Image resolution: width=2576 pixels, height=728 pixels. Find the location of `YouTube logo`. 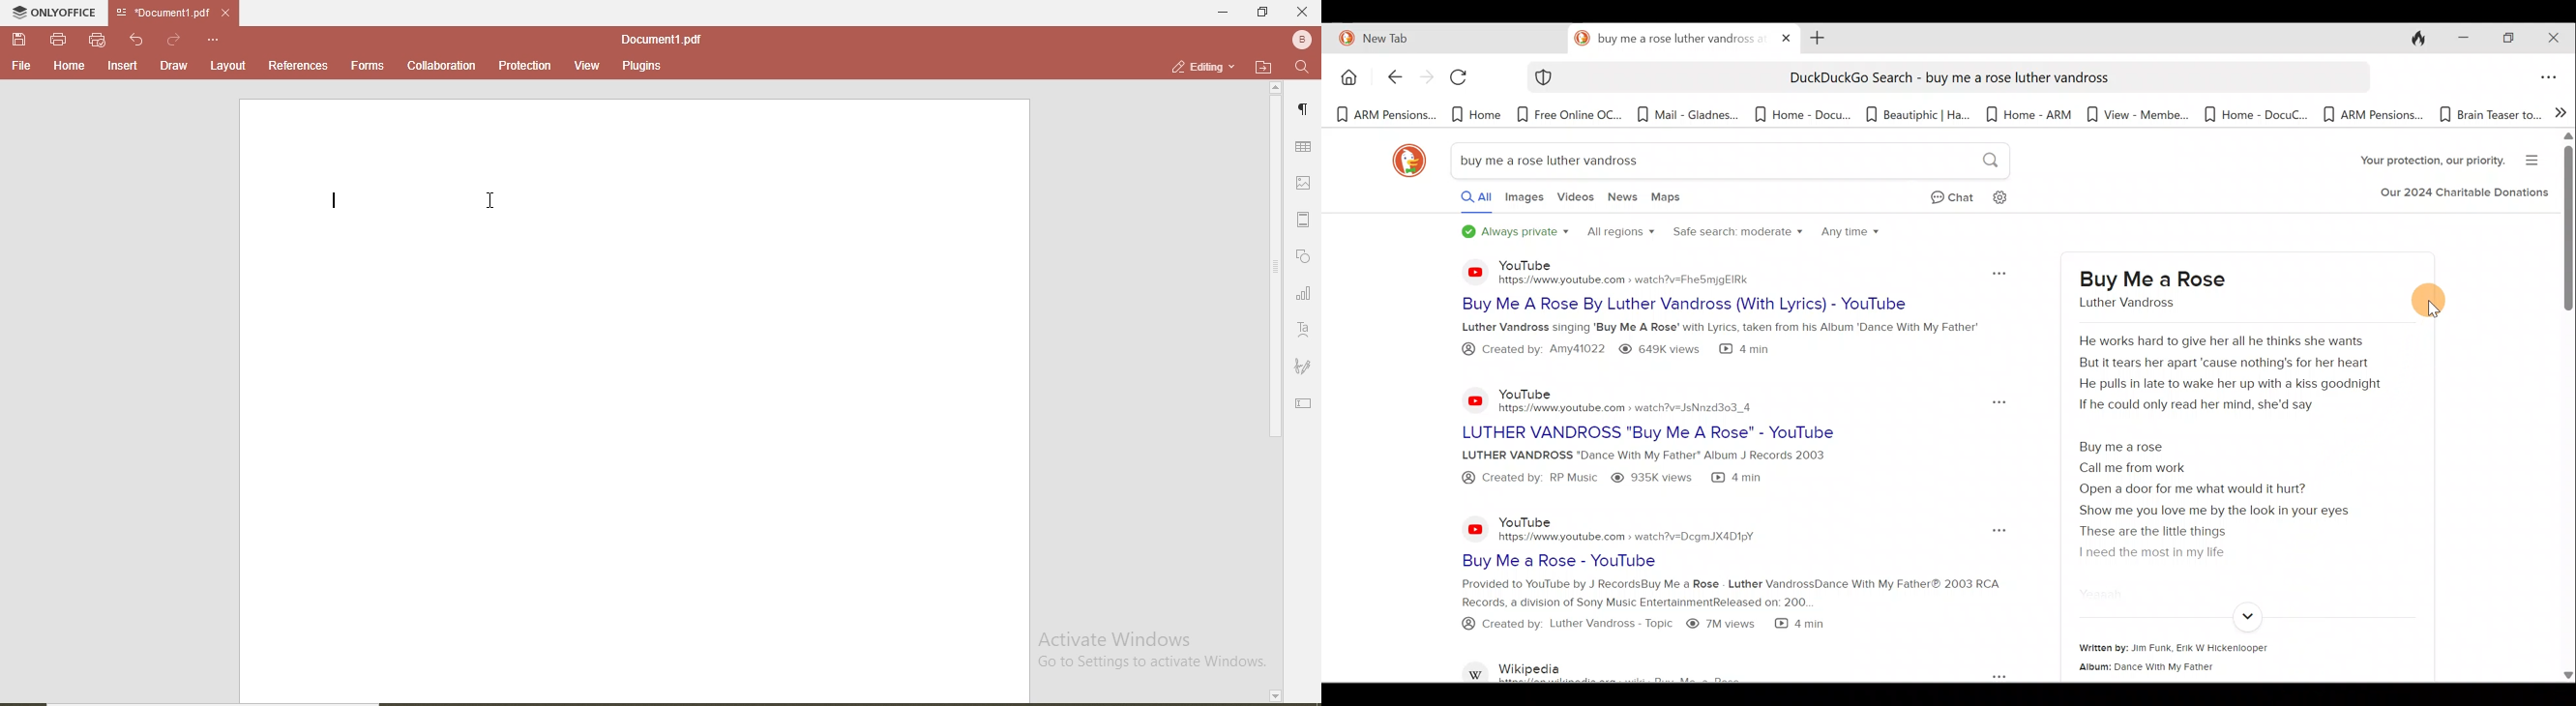

YouTube logo is located at coordinates (1476, 528).